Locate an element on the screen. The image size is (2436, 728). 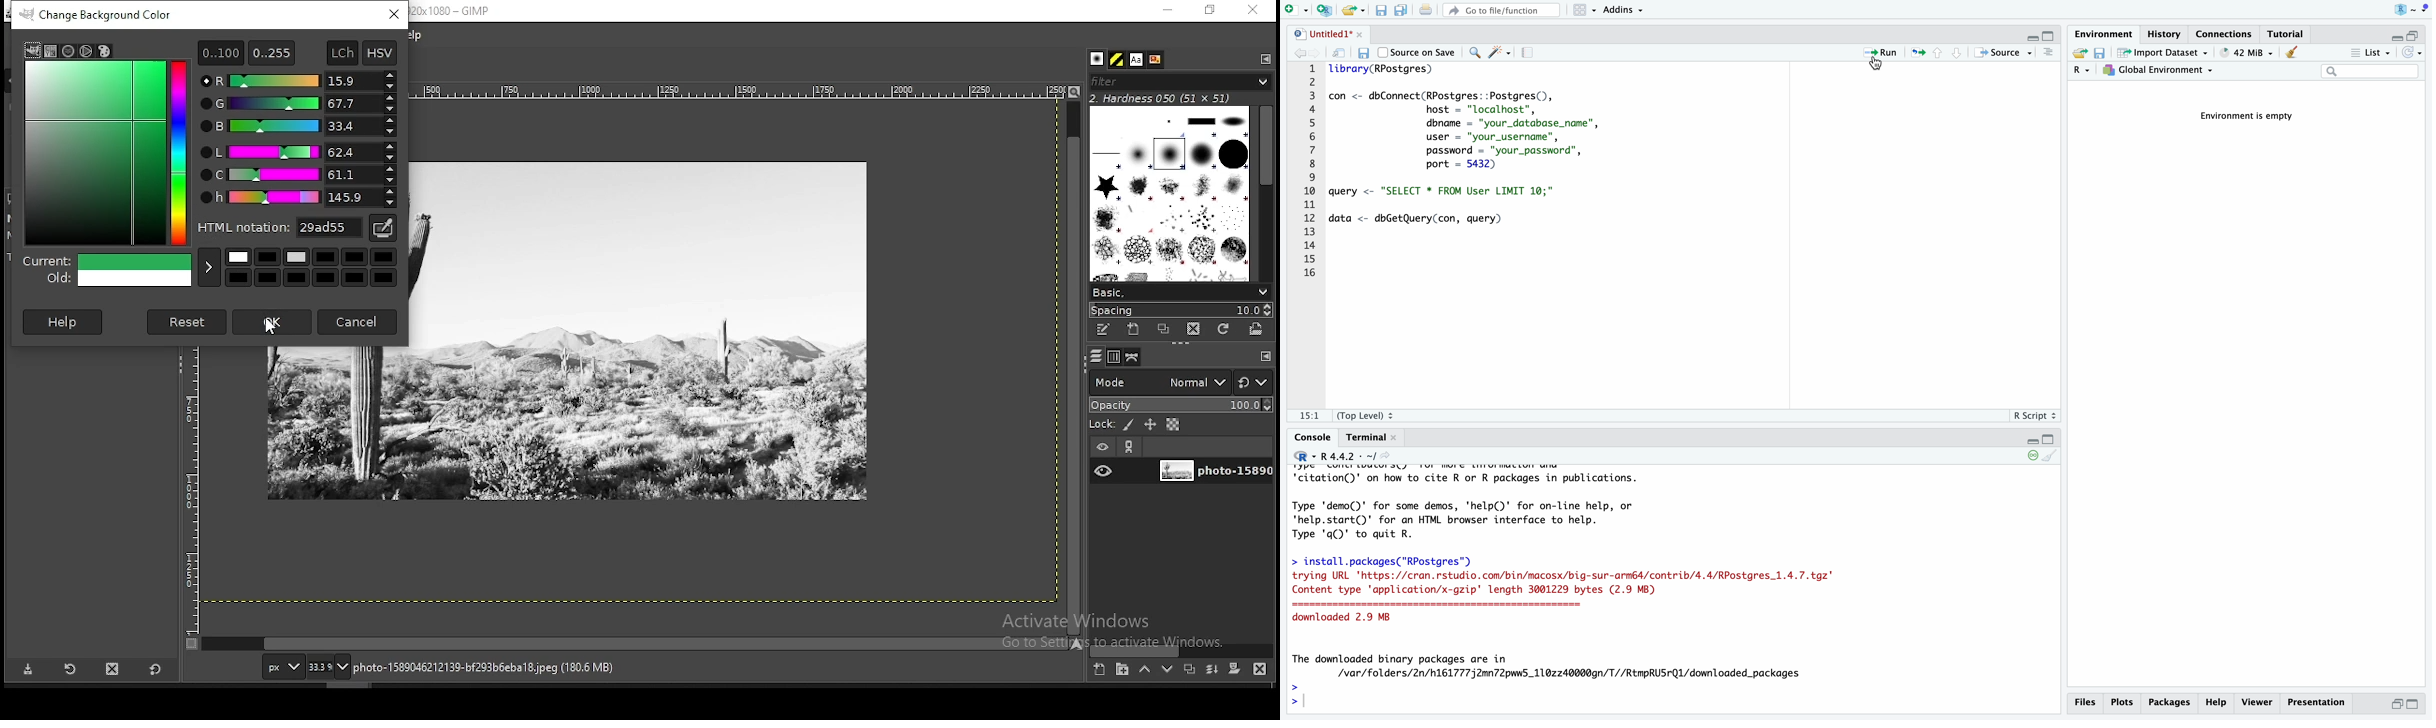
(Top Level) is located at coordinates (1367, 416).